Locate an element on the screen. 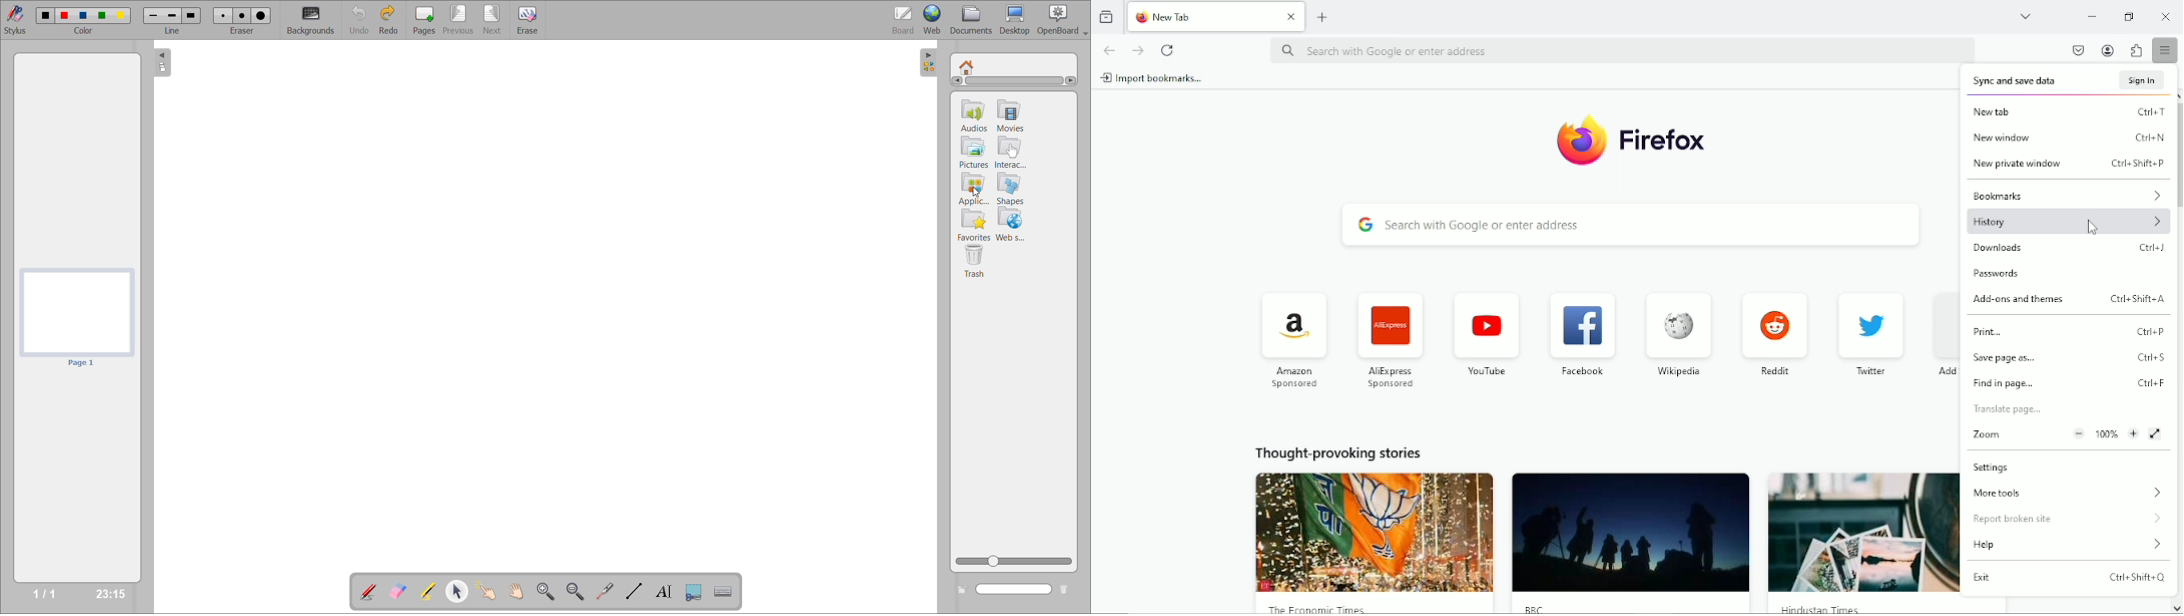 Image resolution: width=2184 pixels, height=616 pixels. color 5 is located at coordinates (119, 15).